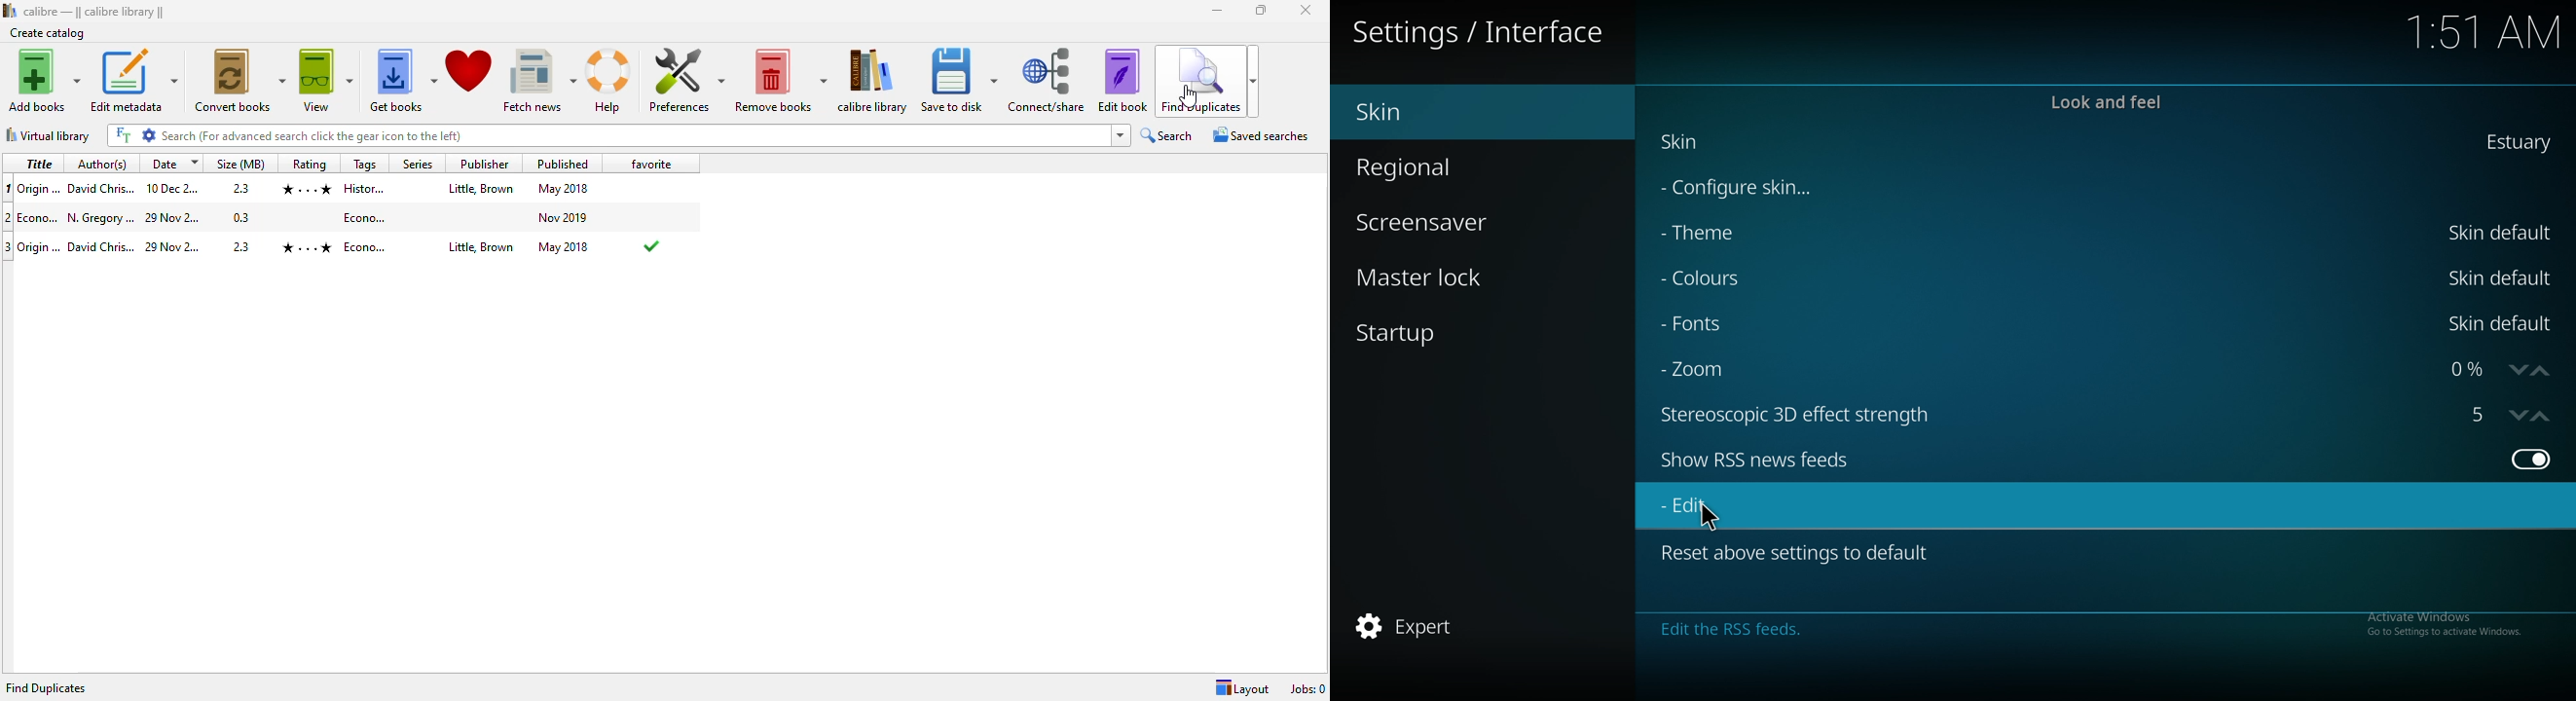  I want to click on layout, so click(1242, 688).